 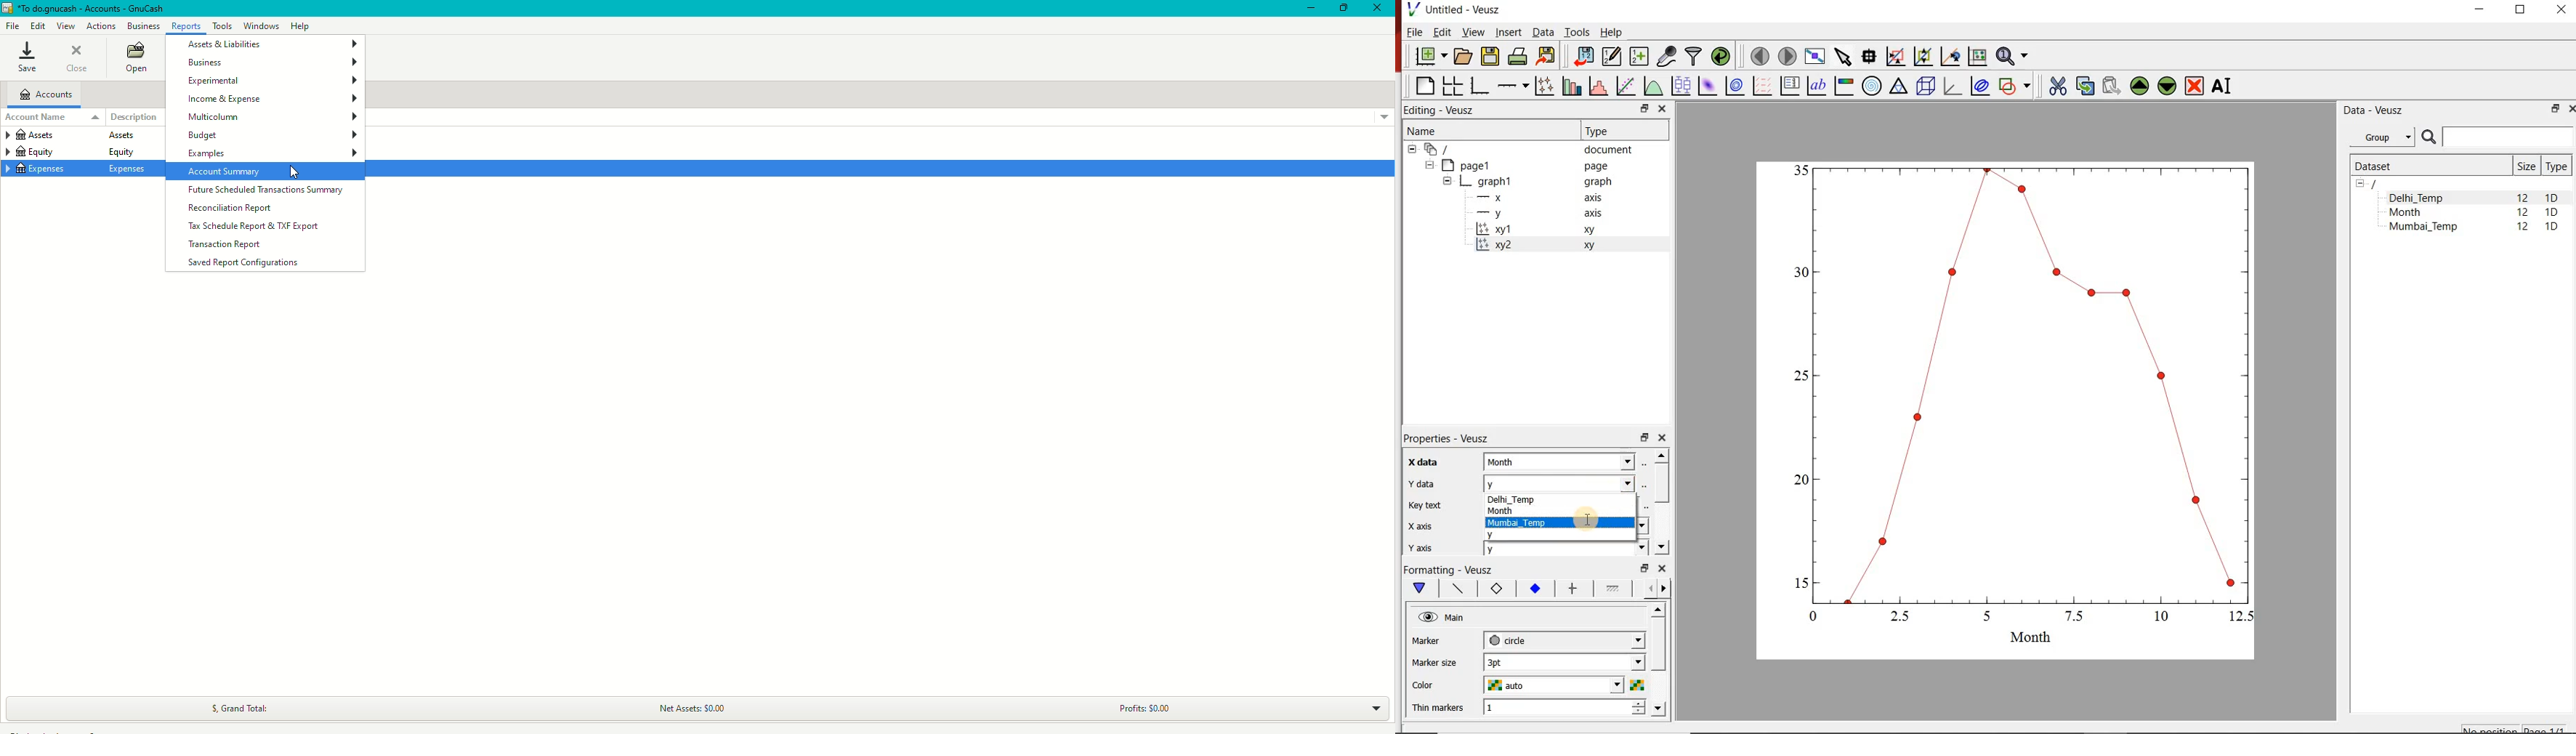 I want to click on Reports, so click(x=187, y=27).